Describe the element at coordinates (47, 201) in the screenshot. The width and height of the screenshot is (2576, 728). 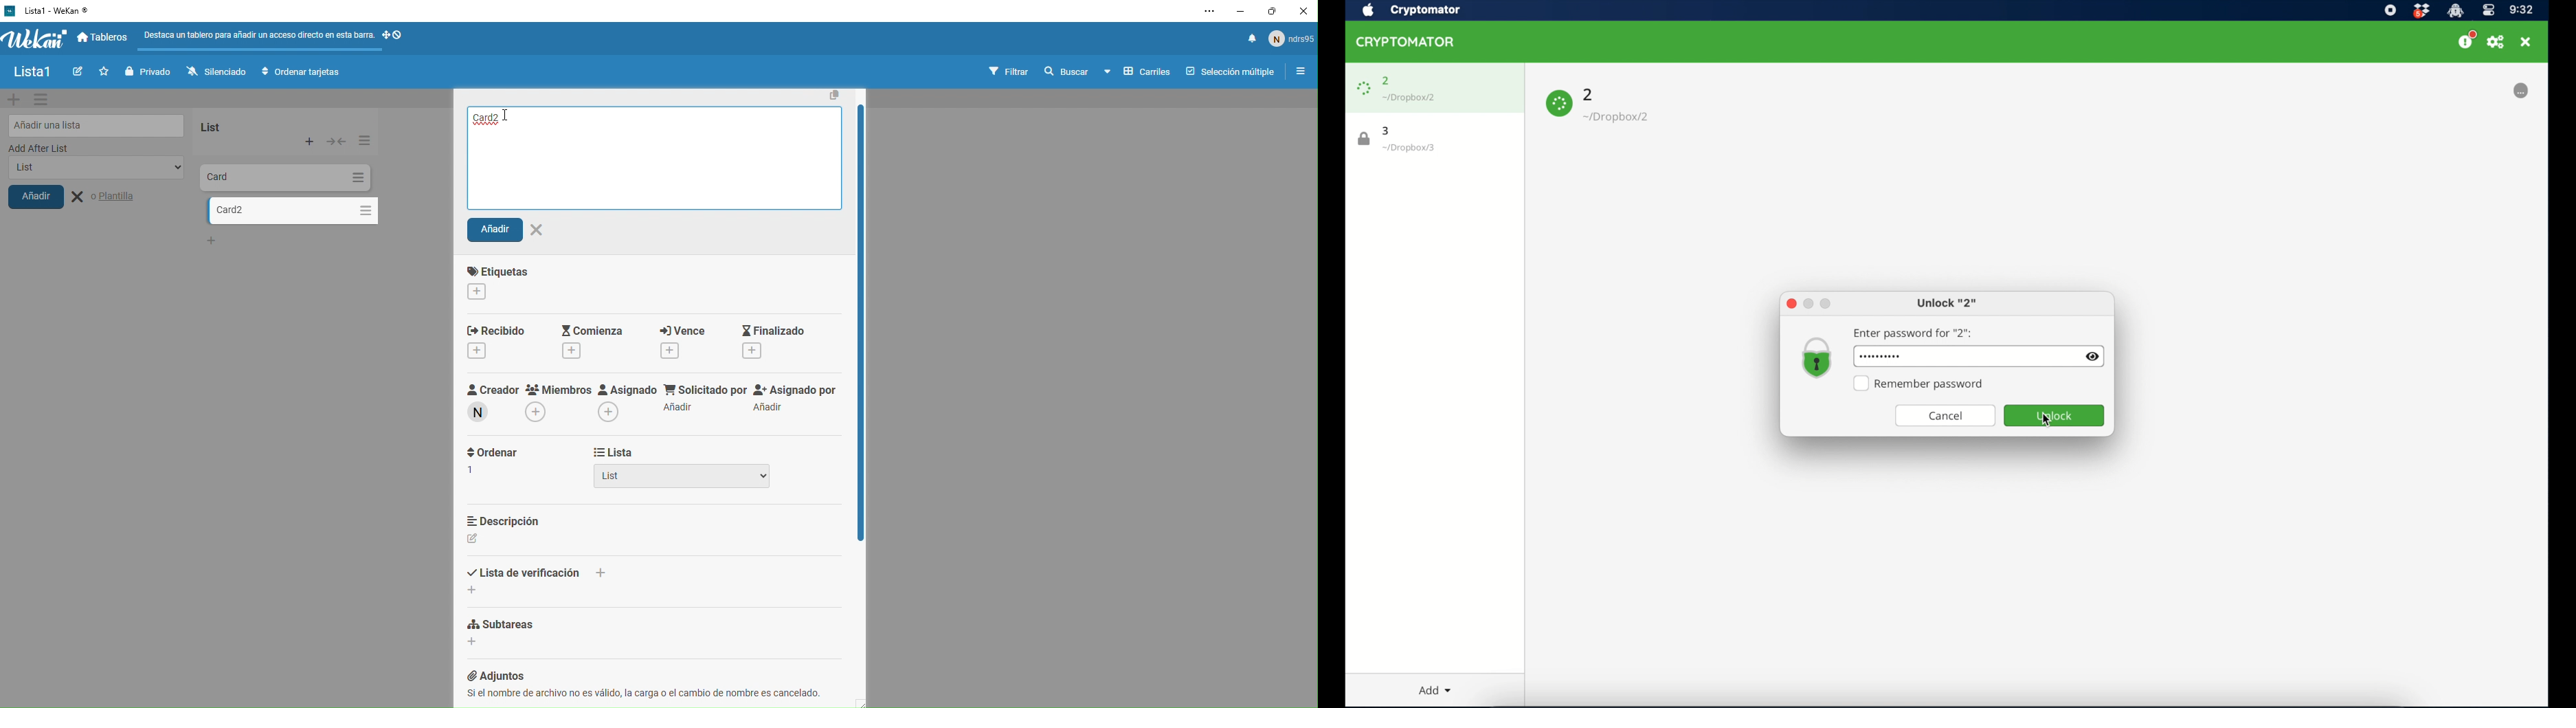
I see `añadir` at that location.